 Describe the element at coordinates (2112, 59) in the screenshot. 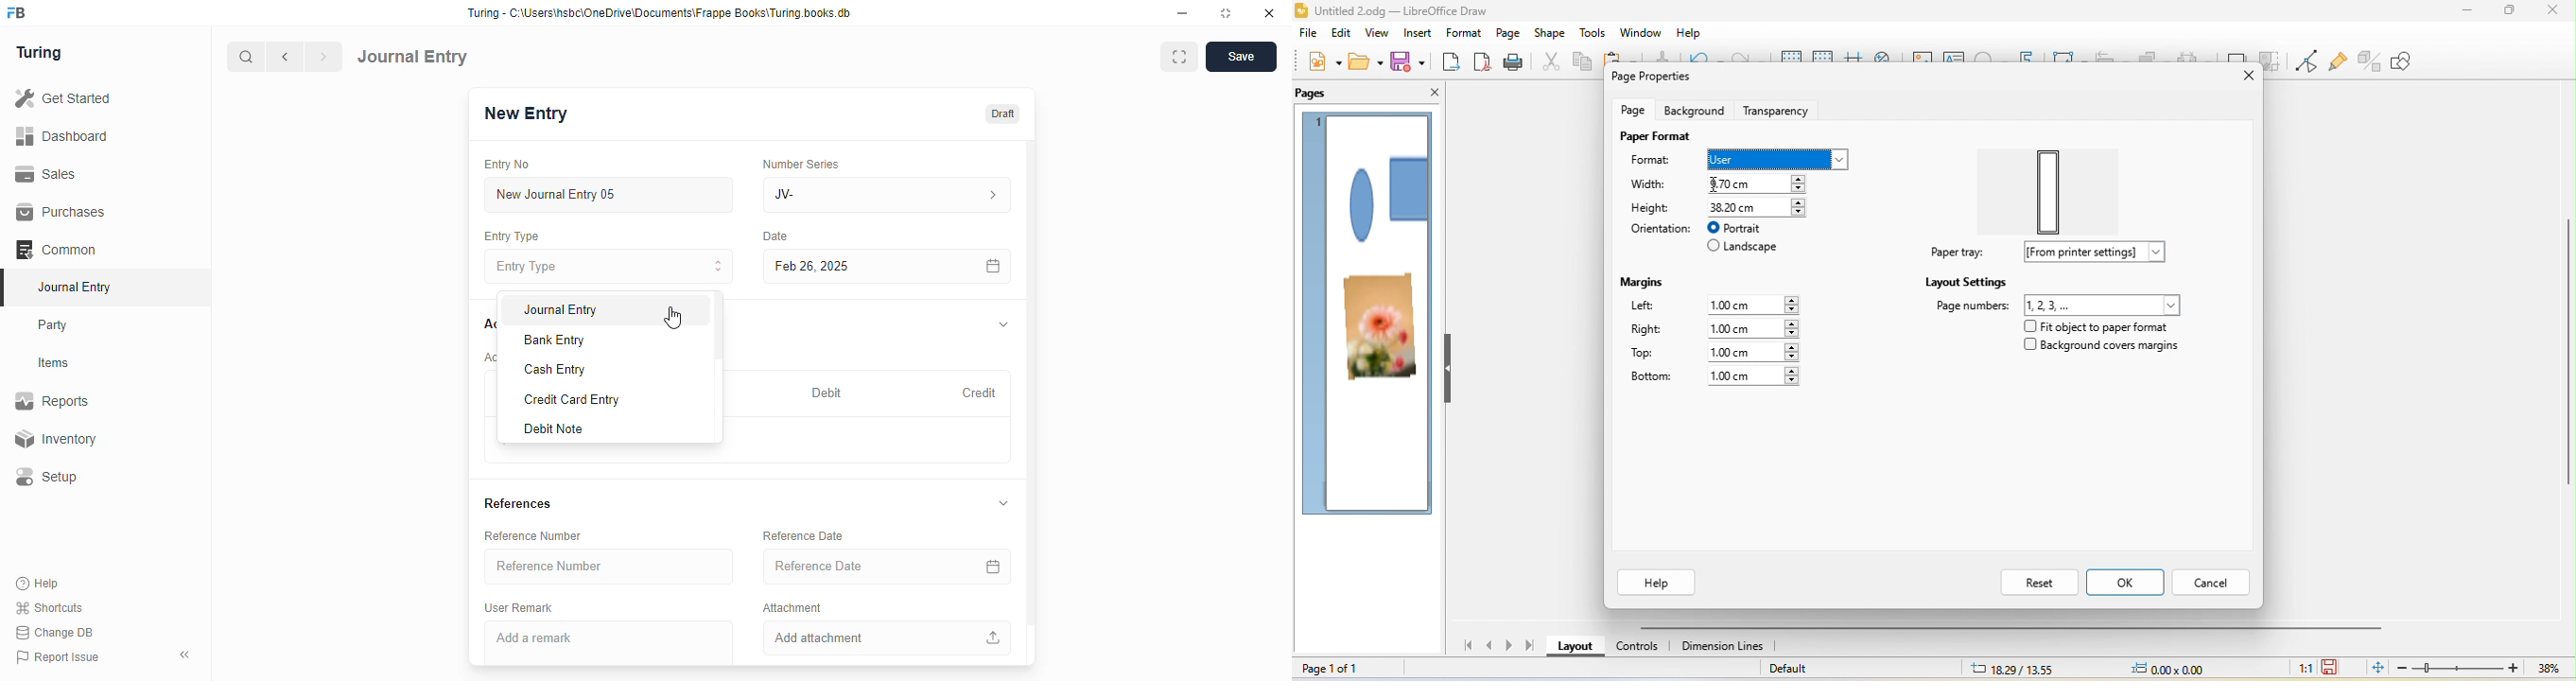

I see `align object` at that location.